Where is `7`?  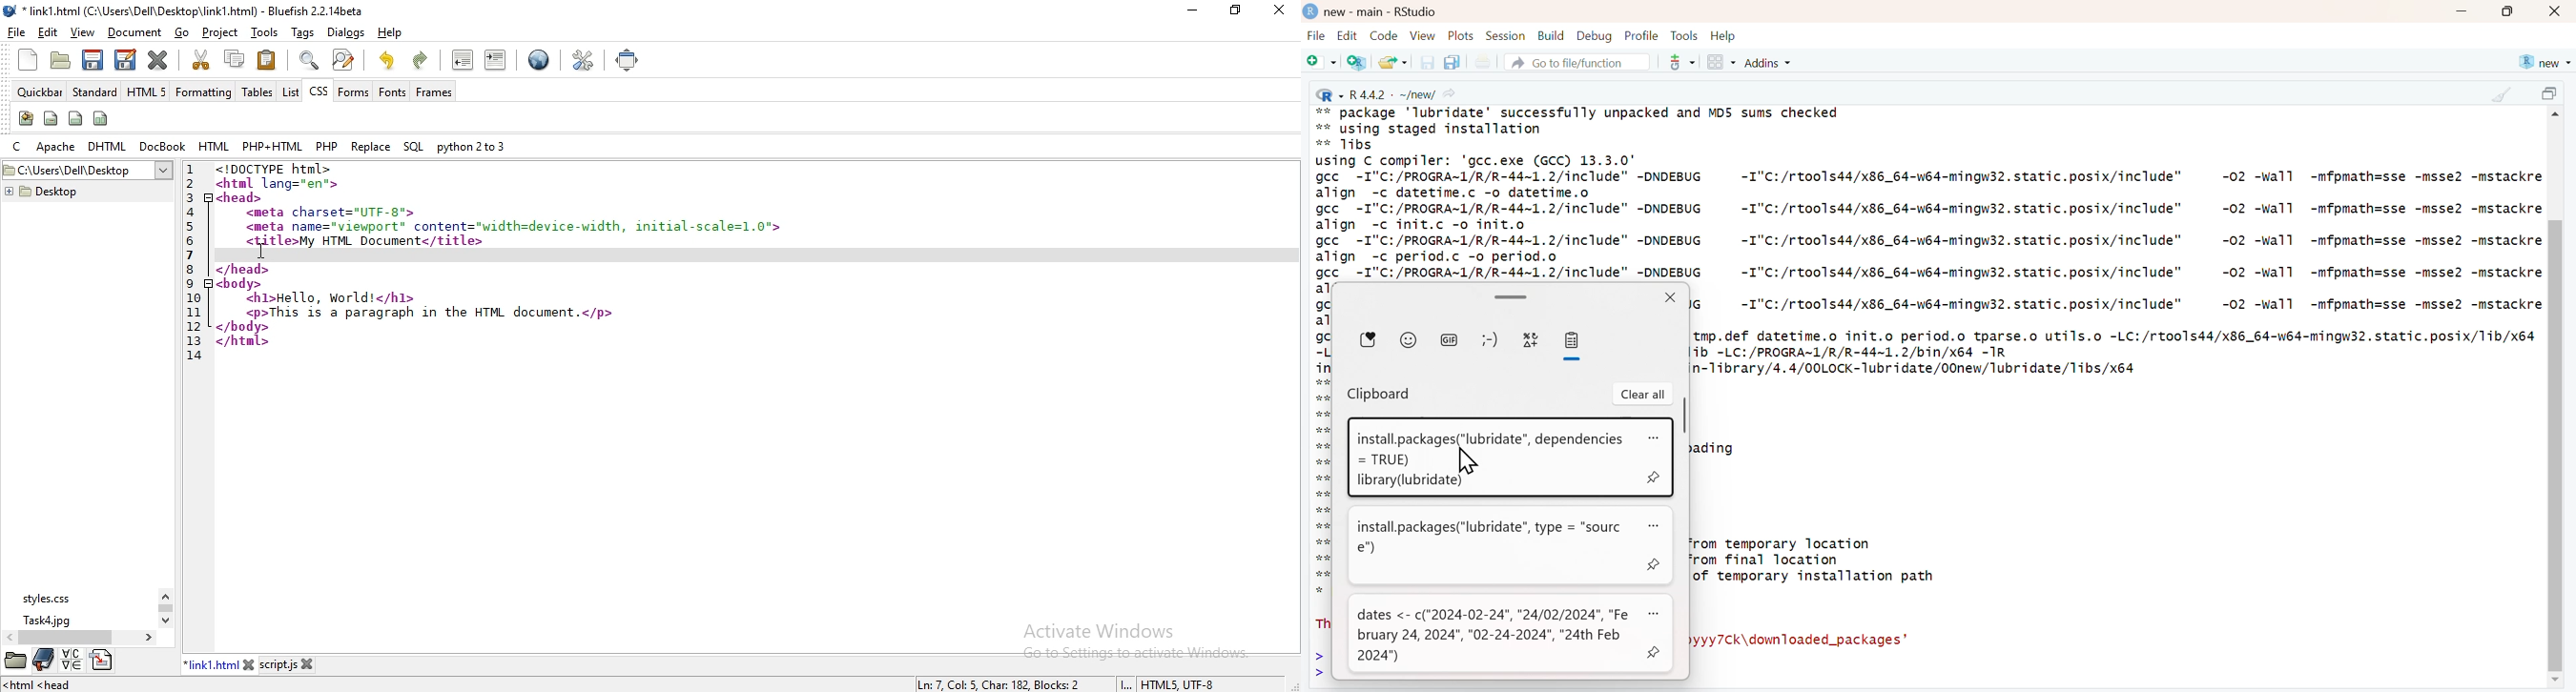
7 is located at coordinates (190, 255).